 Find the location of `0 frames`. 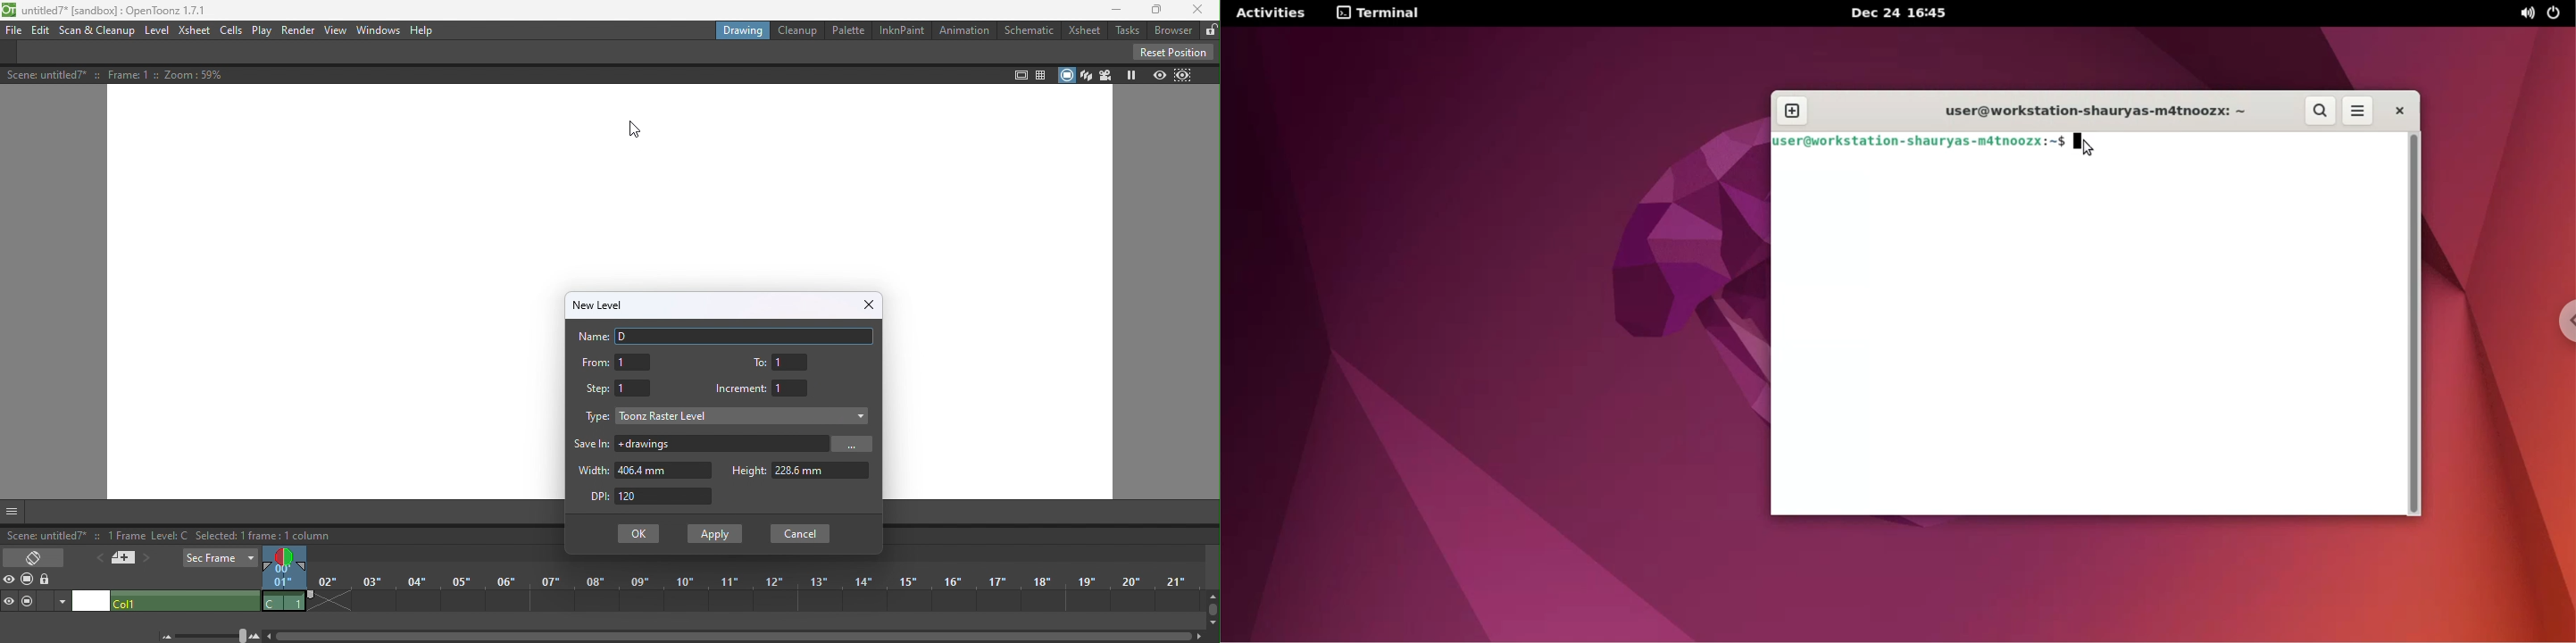

0 frames is located at coordinates (121, 534).